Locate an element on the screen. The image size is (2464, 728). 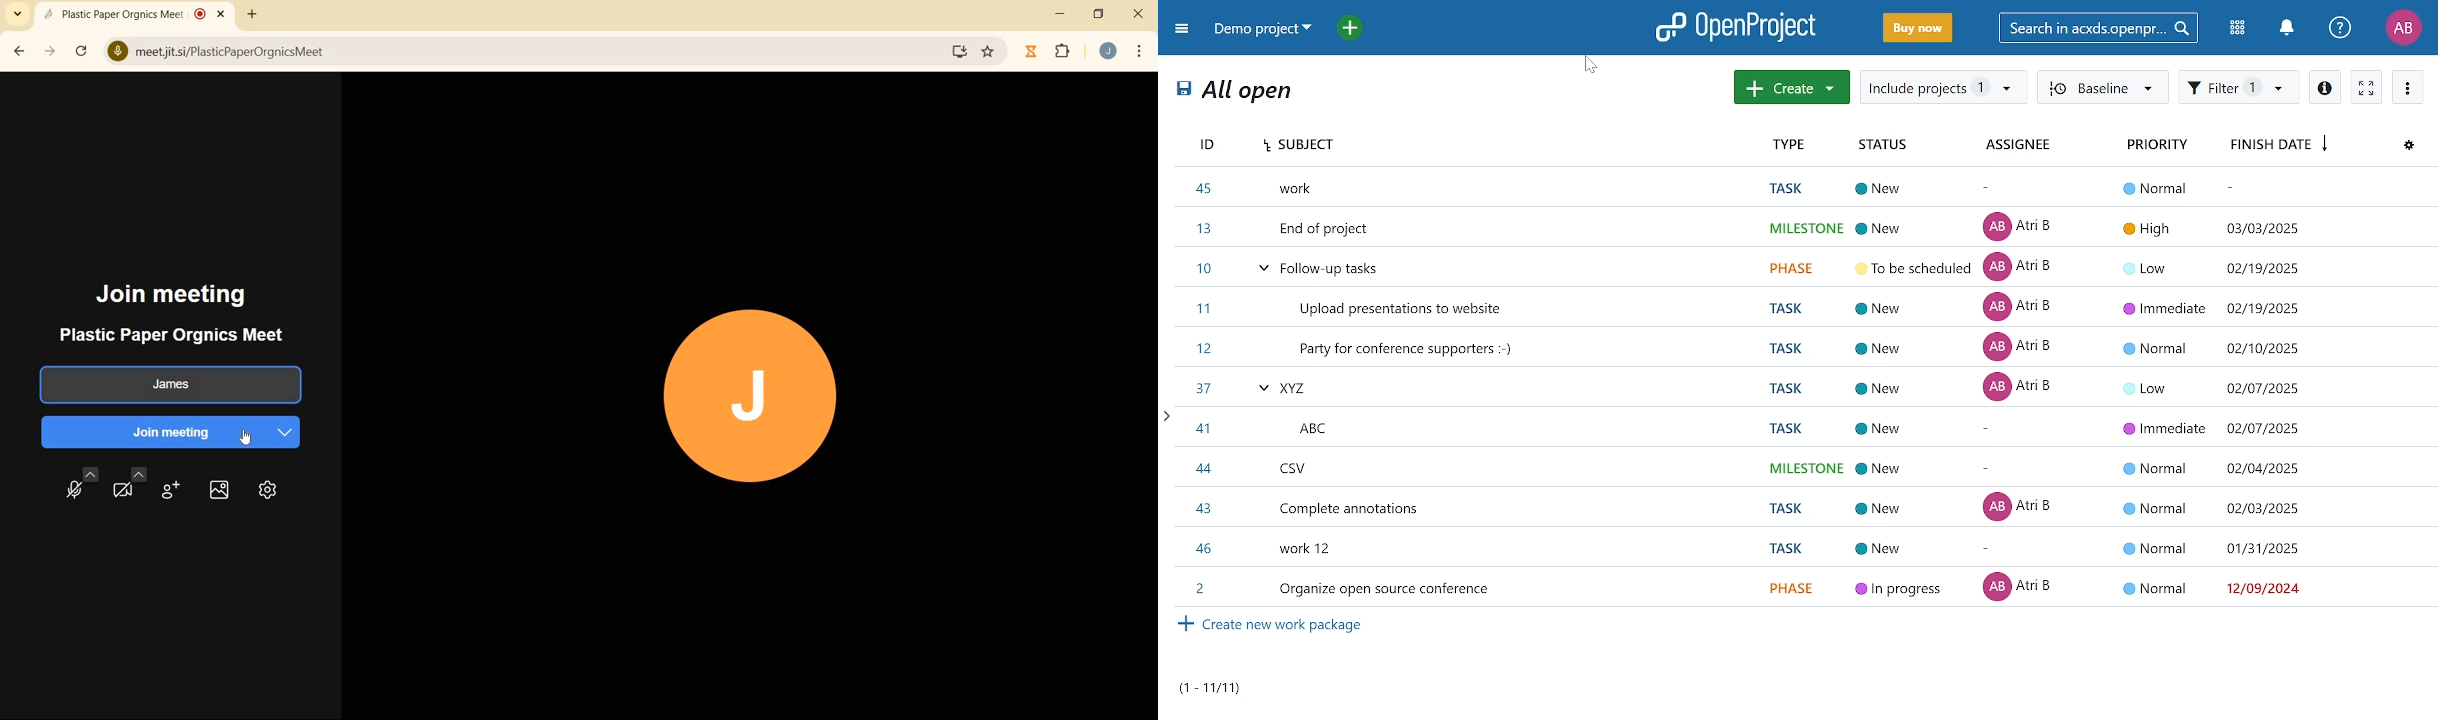
microphone is located at coordinates (81, 486).